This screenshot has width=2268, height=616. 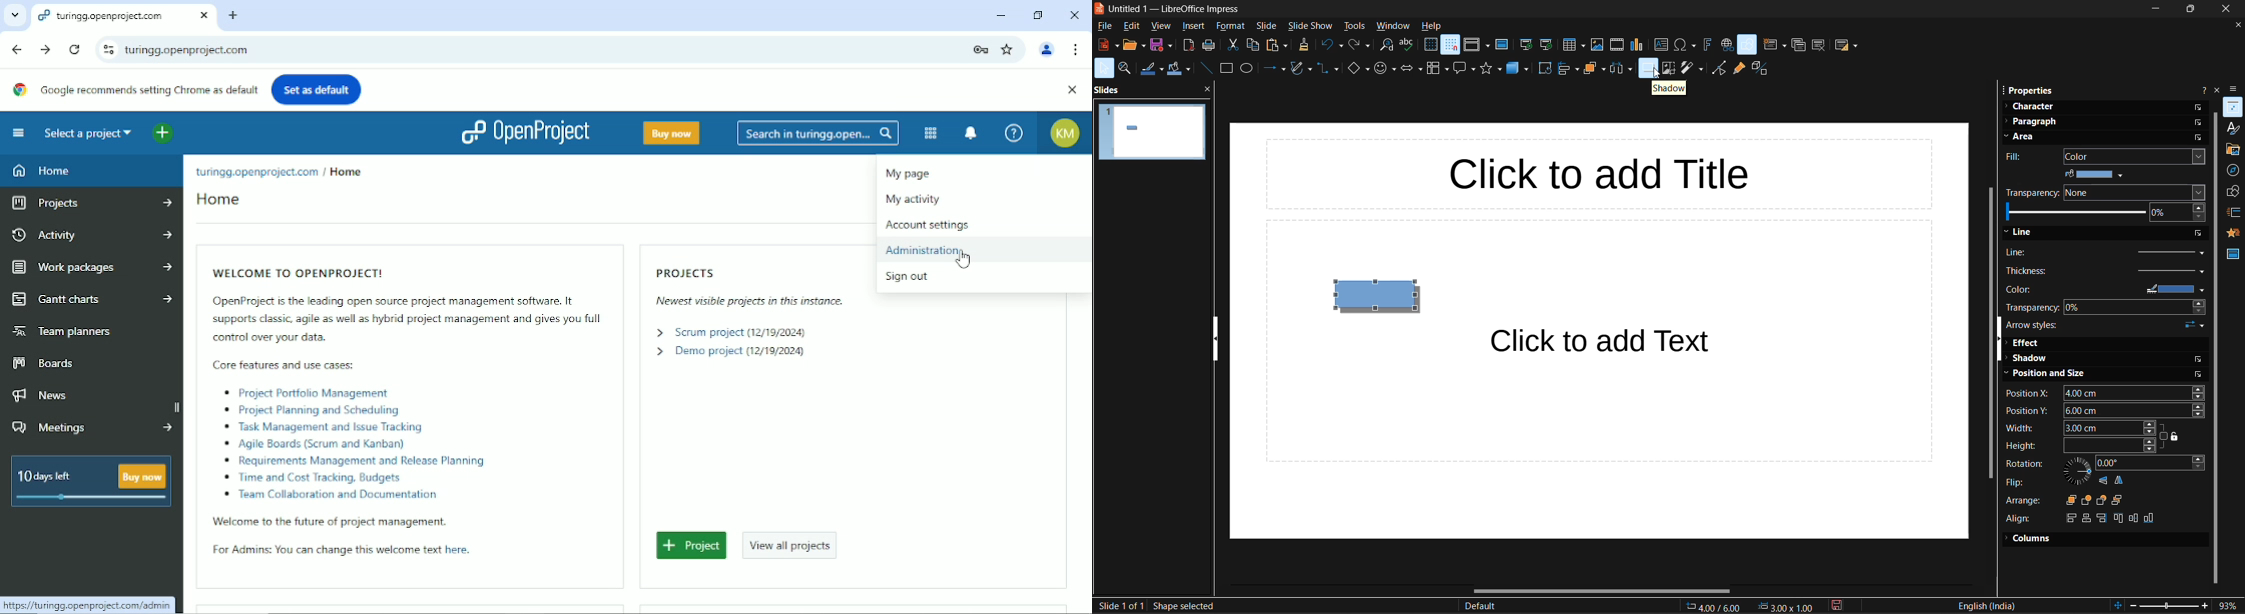 What do you see at coordinates (1268, 26) in the screenshot?
I see `slide` at bounding box center [1268, 26].